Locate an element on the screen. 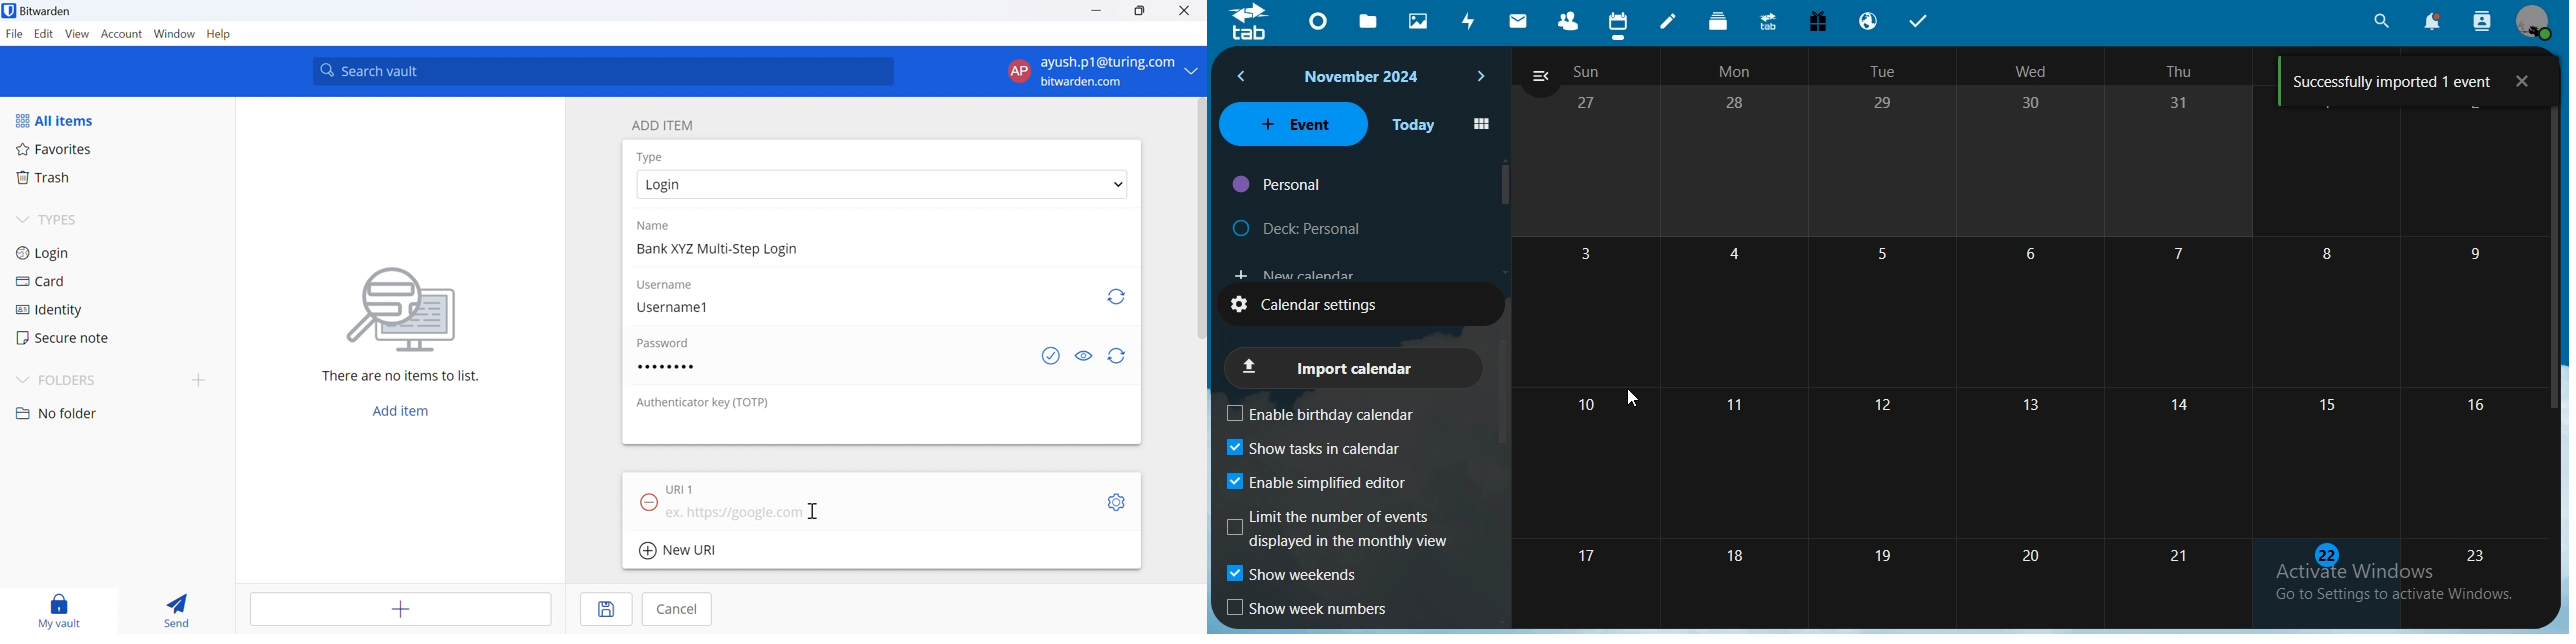  notifications is located at coordinates (2429, 21).